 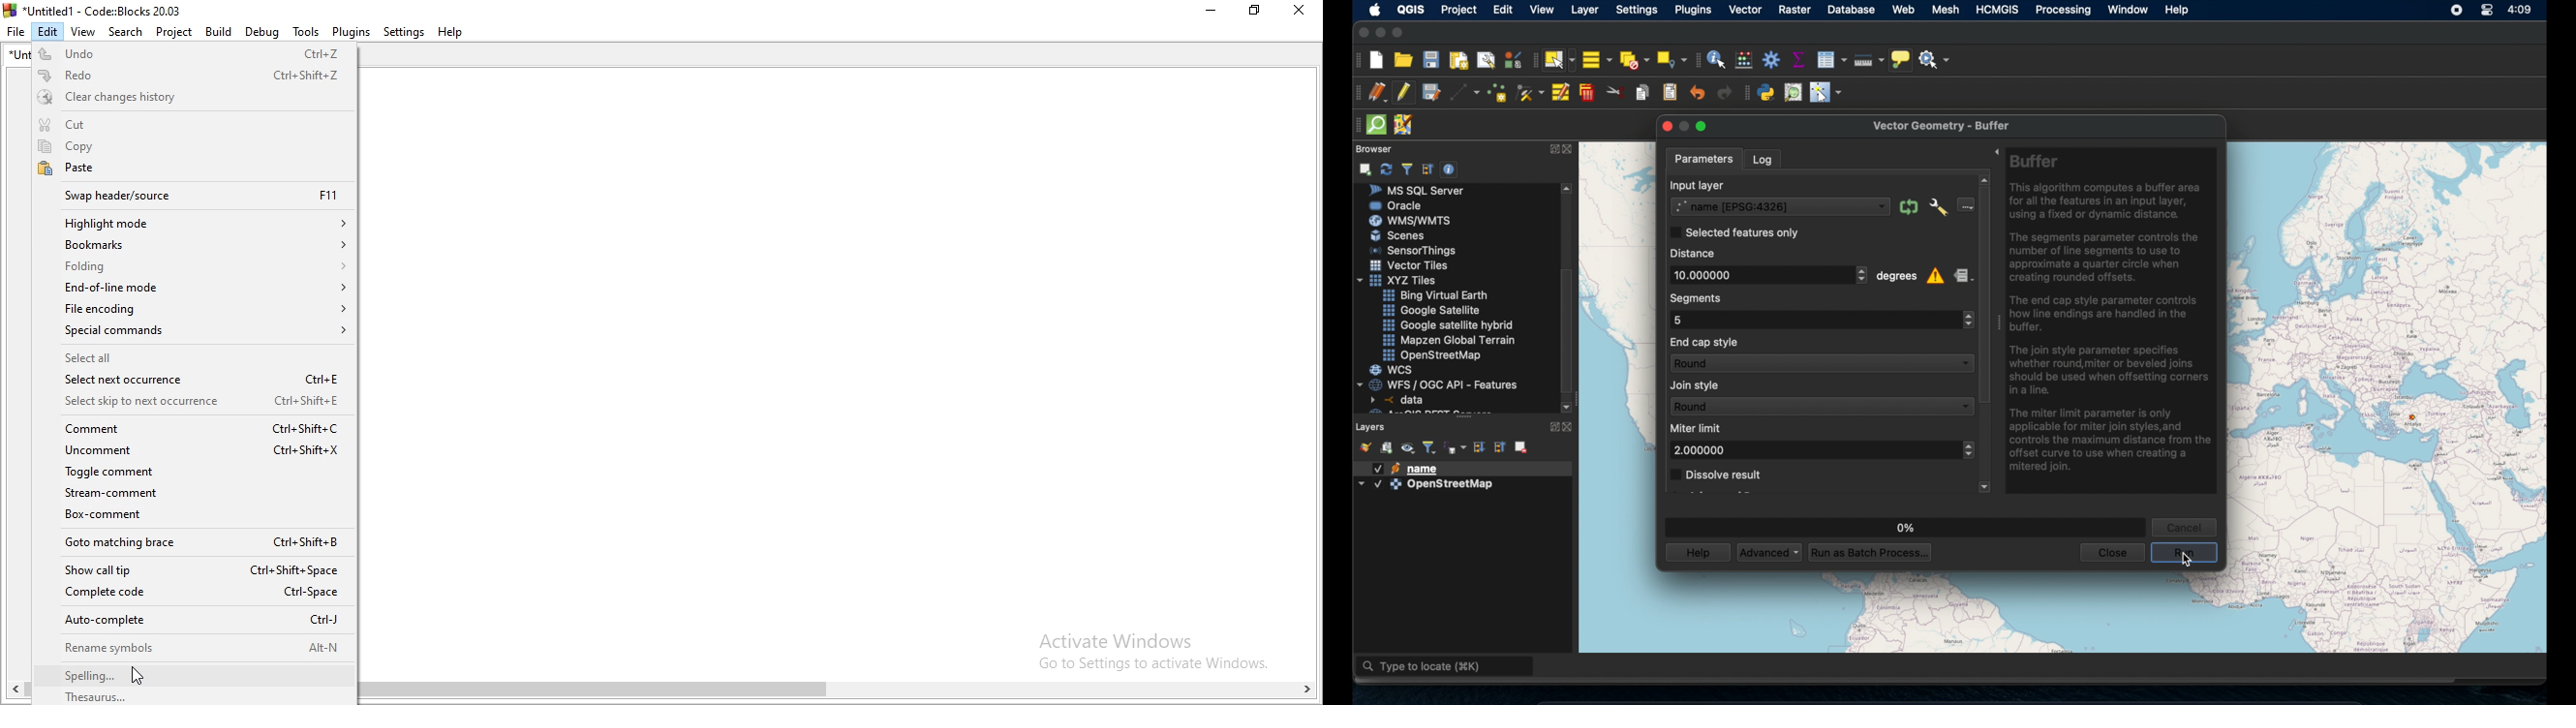 What do you see at coordinates (1367, 168) in the screenshot?
I see `add selected layers` at bounding box center [1367, 168].